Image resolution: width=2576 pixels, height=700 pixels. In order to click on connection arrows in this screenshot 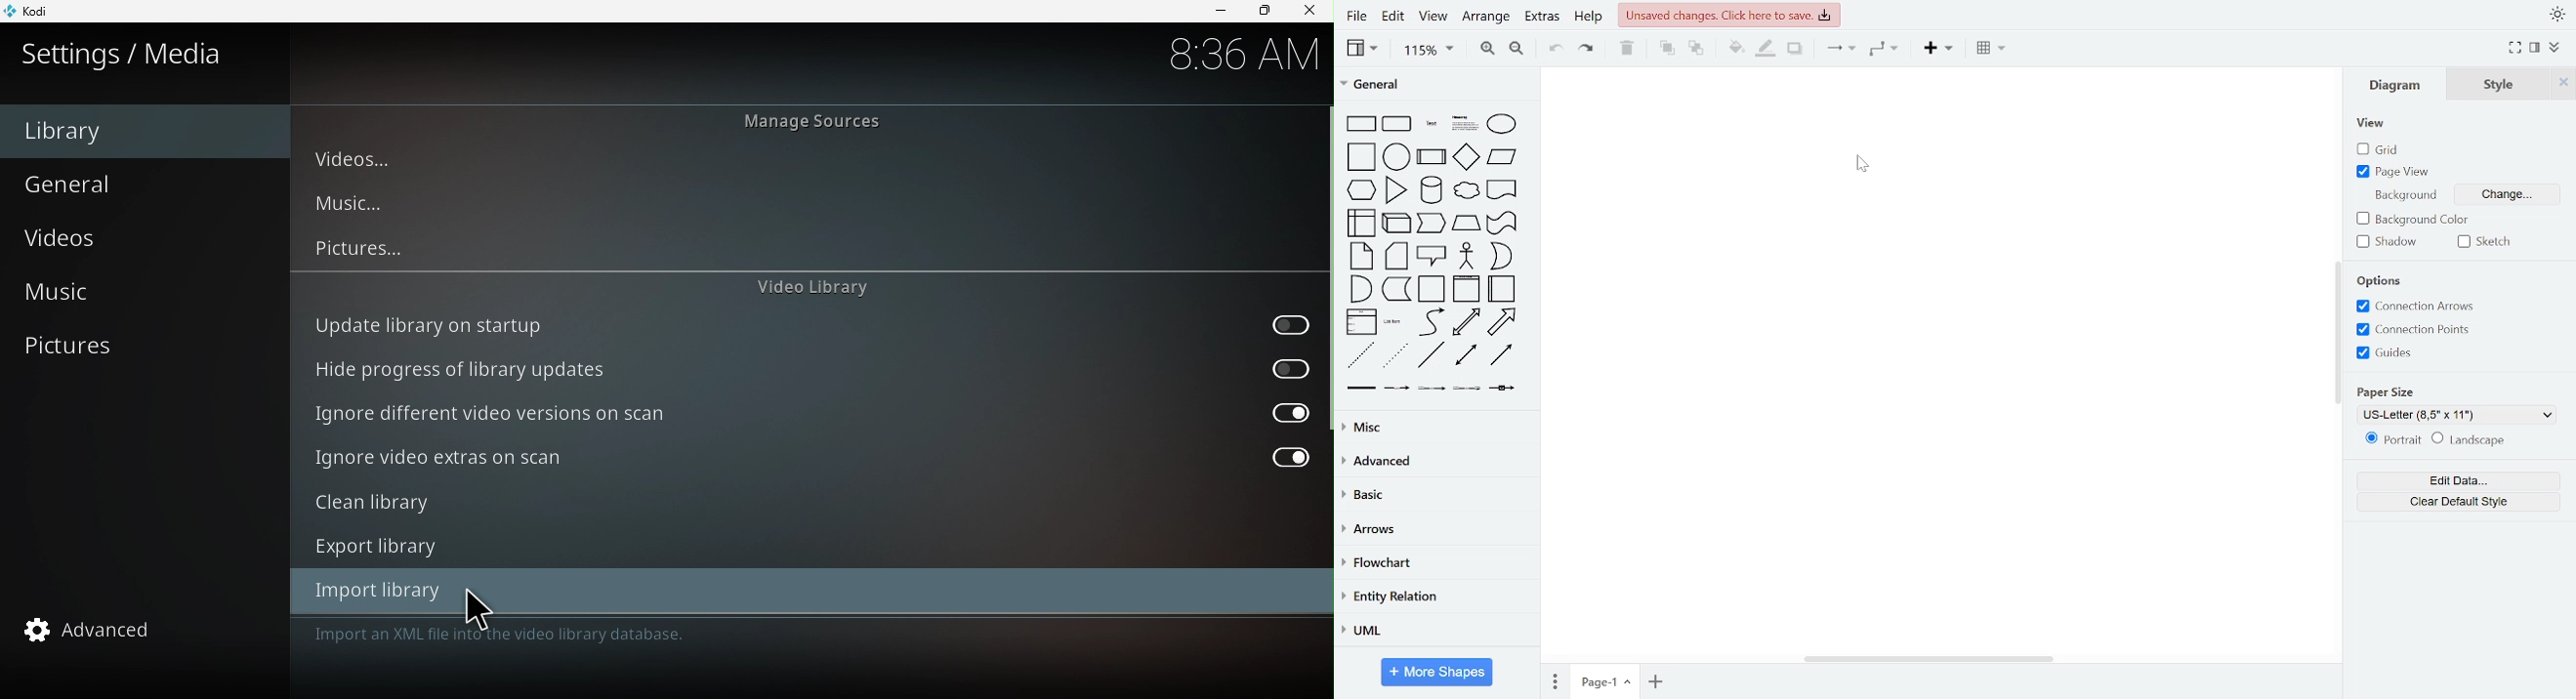, I will do `click(2420, 307)`.